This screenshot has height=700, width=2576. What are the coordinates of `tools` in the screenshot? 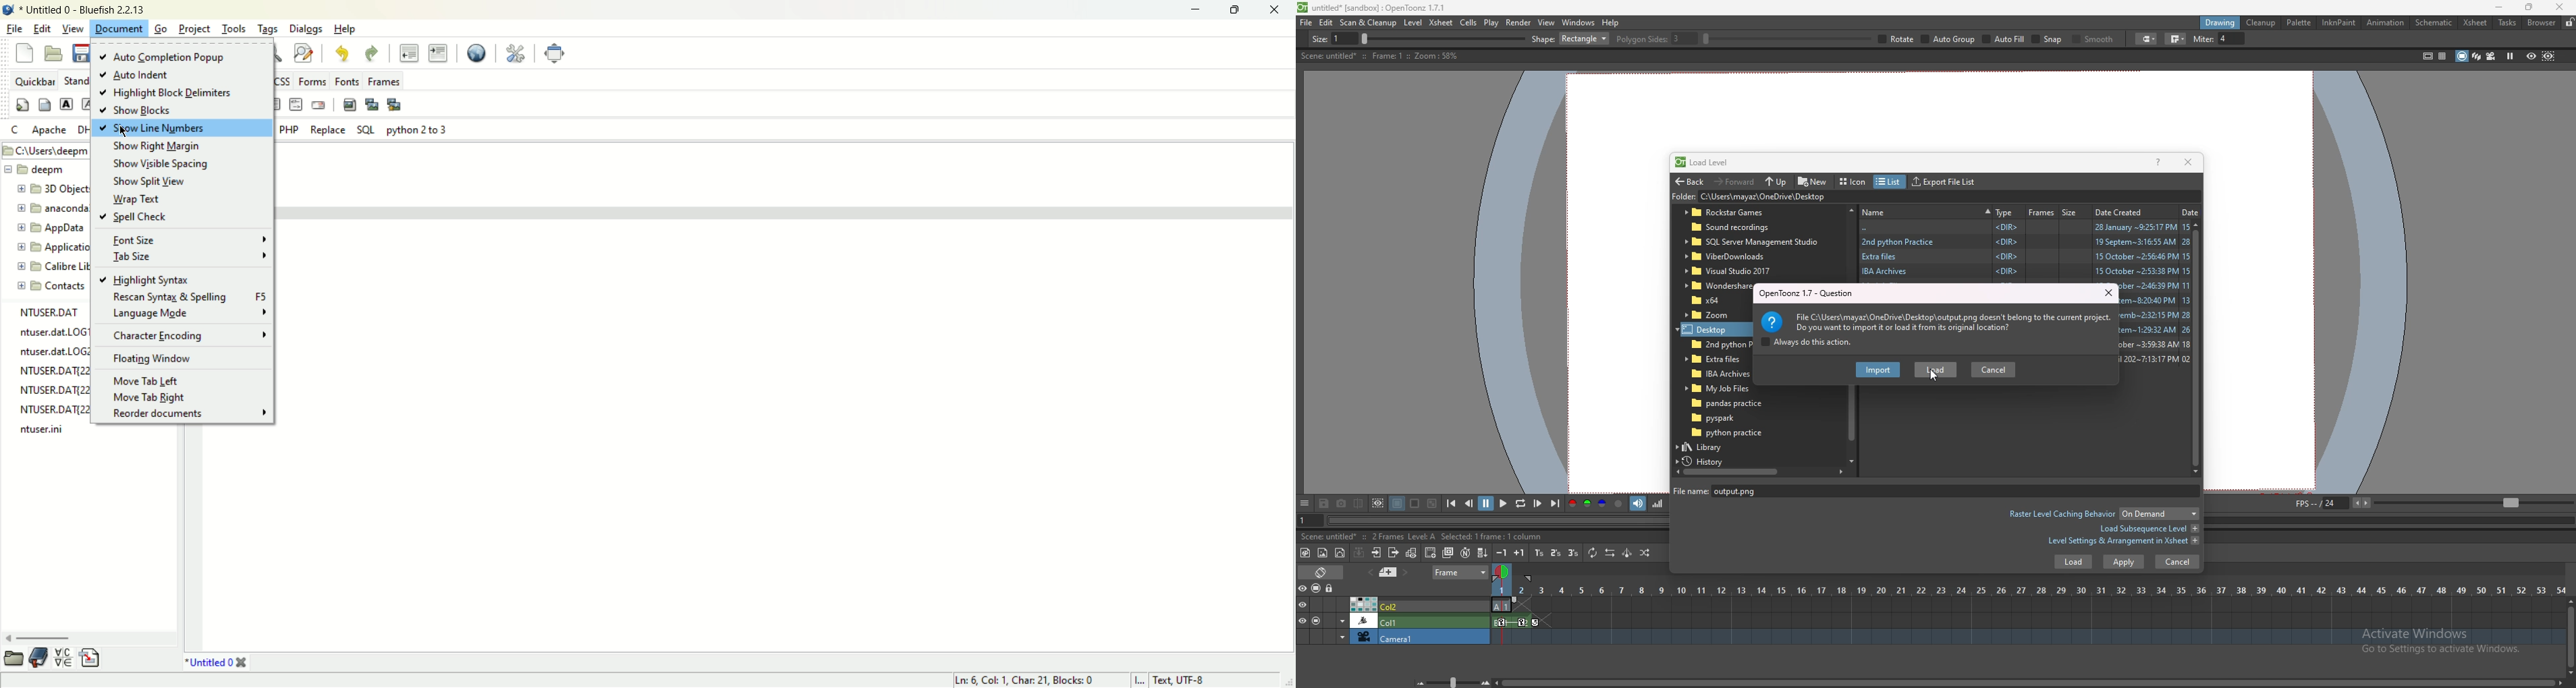 It's located at (235, 28).